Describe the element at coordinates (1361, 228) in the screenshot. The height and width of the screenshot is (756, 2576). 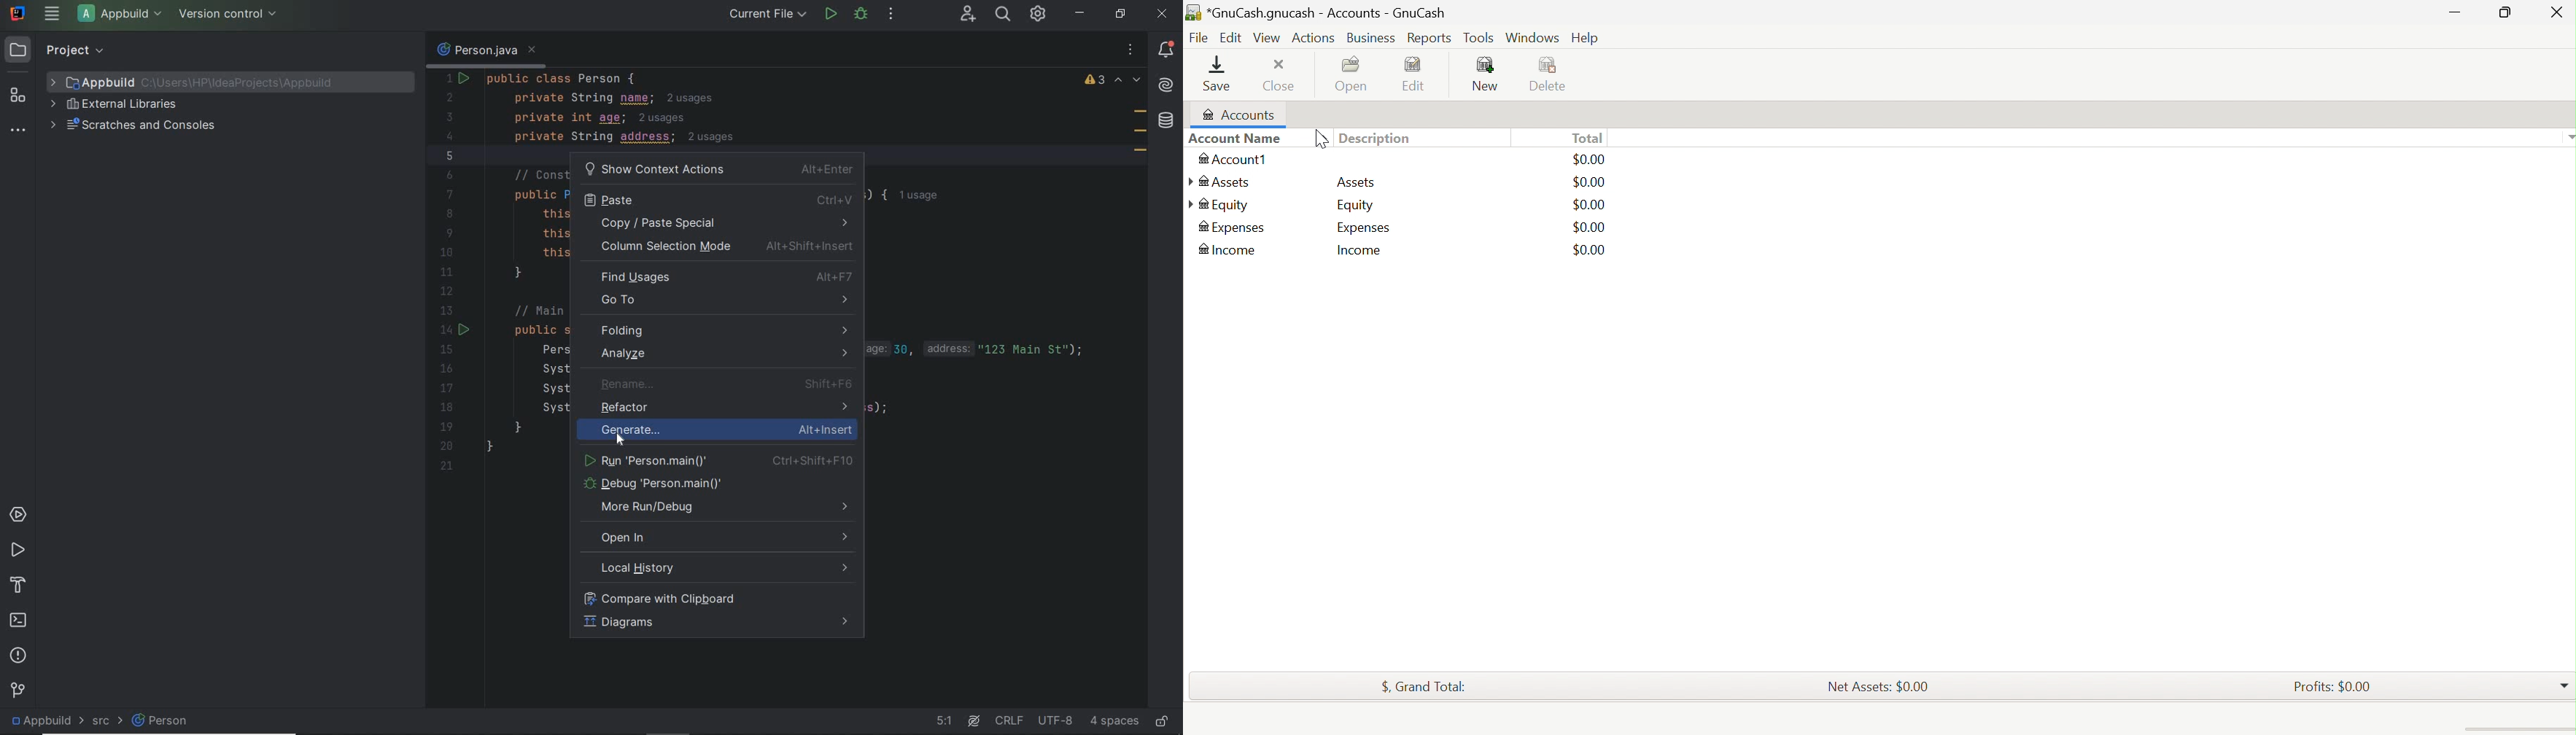
I see `Income` at that location.